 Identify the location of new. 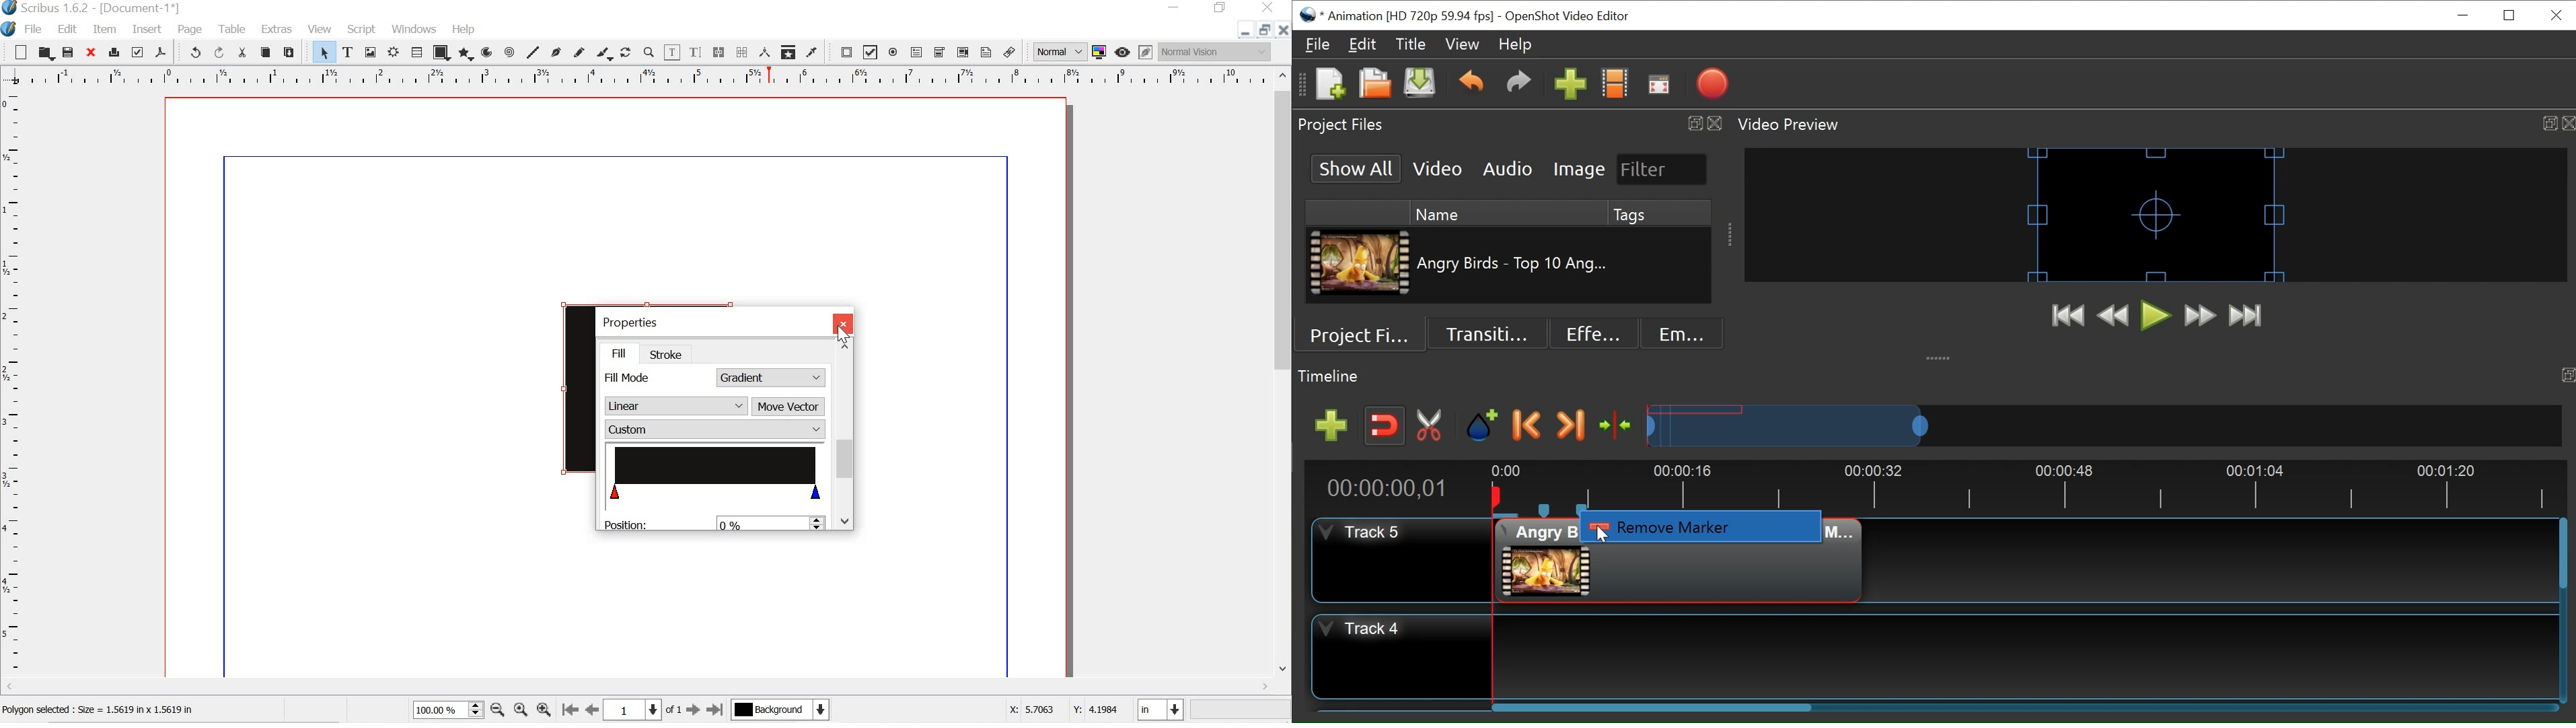
(16, 51).